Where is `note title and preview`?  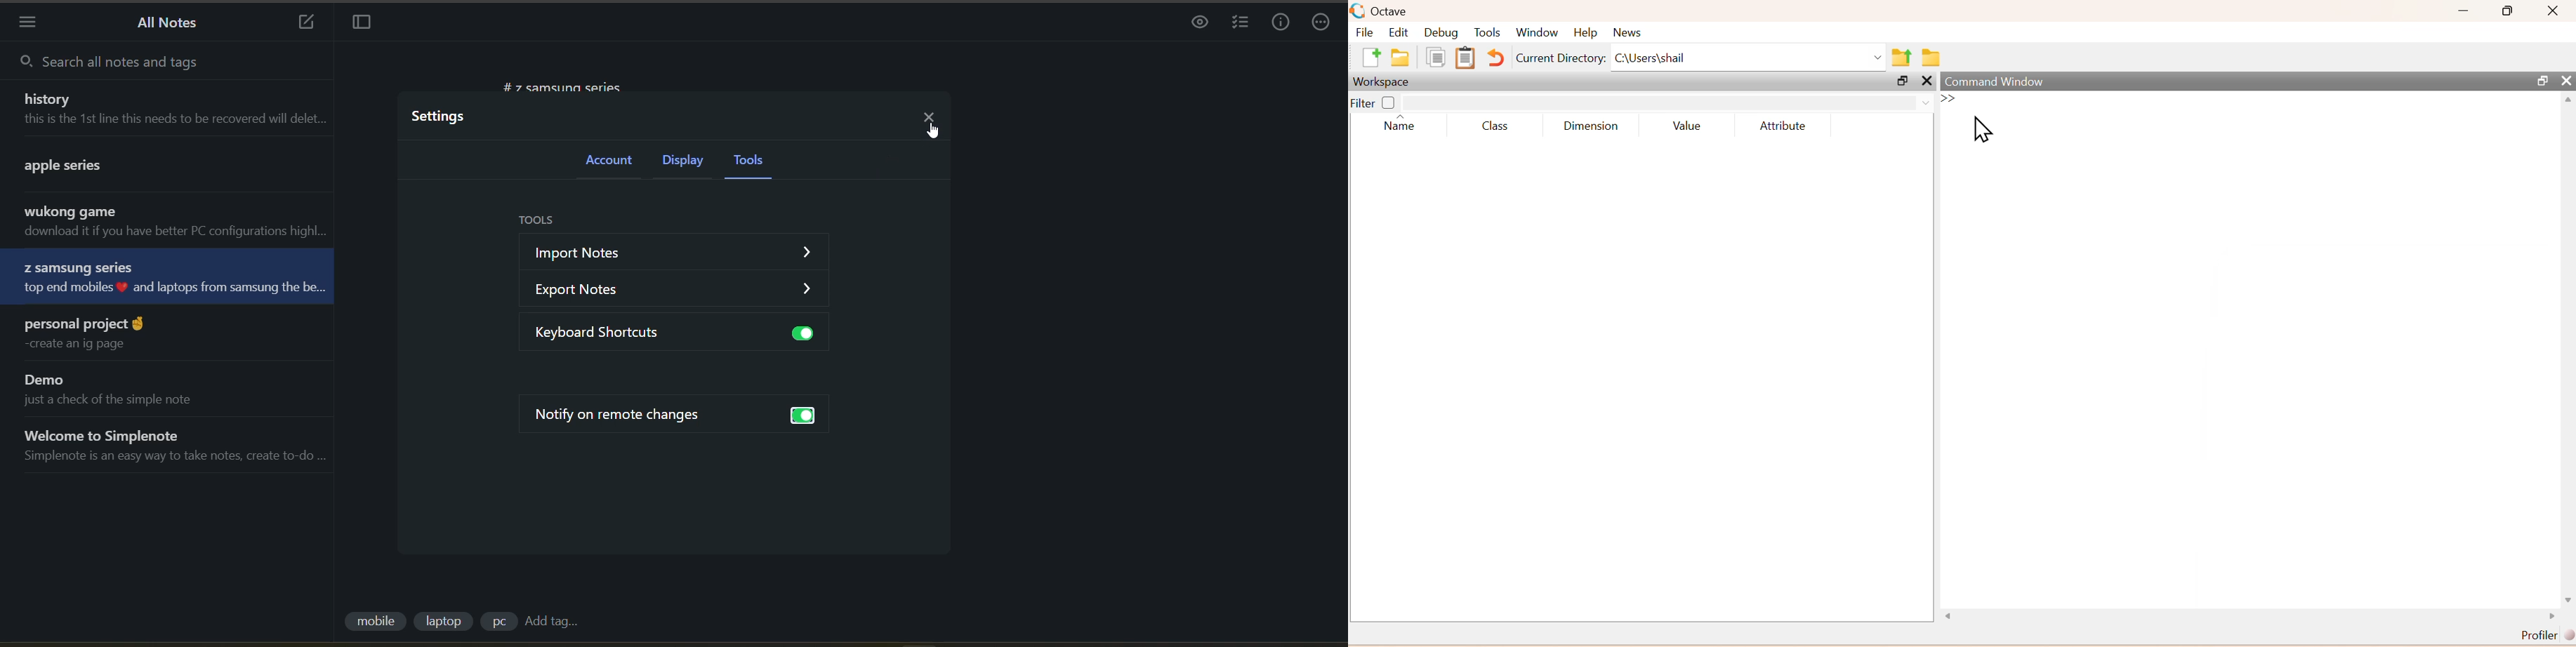 note title and preview is located at coordinates (181, 446).